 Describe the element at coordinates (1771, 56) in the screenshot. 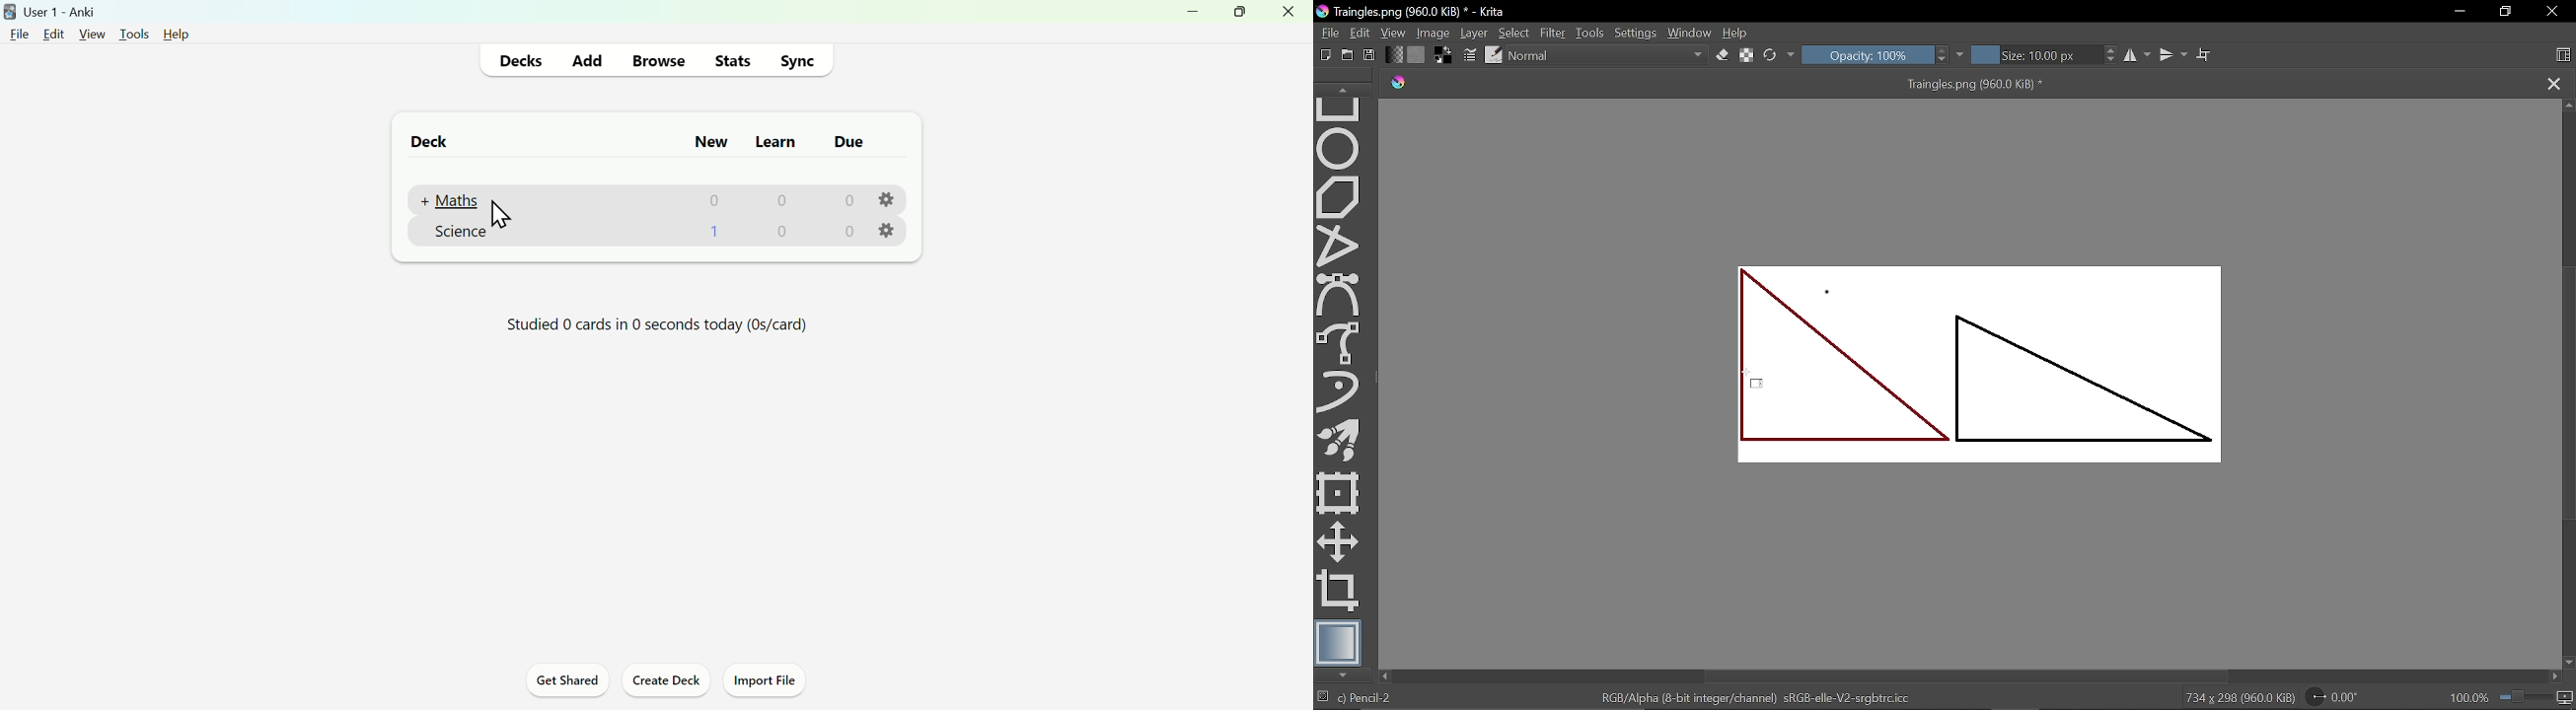

I see `Reload original preset` at that location.